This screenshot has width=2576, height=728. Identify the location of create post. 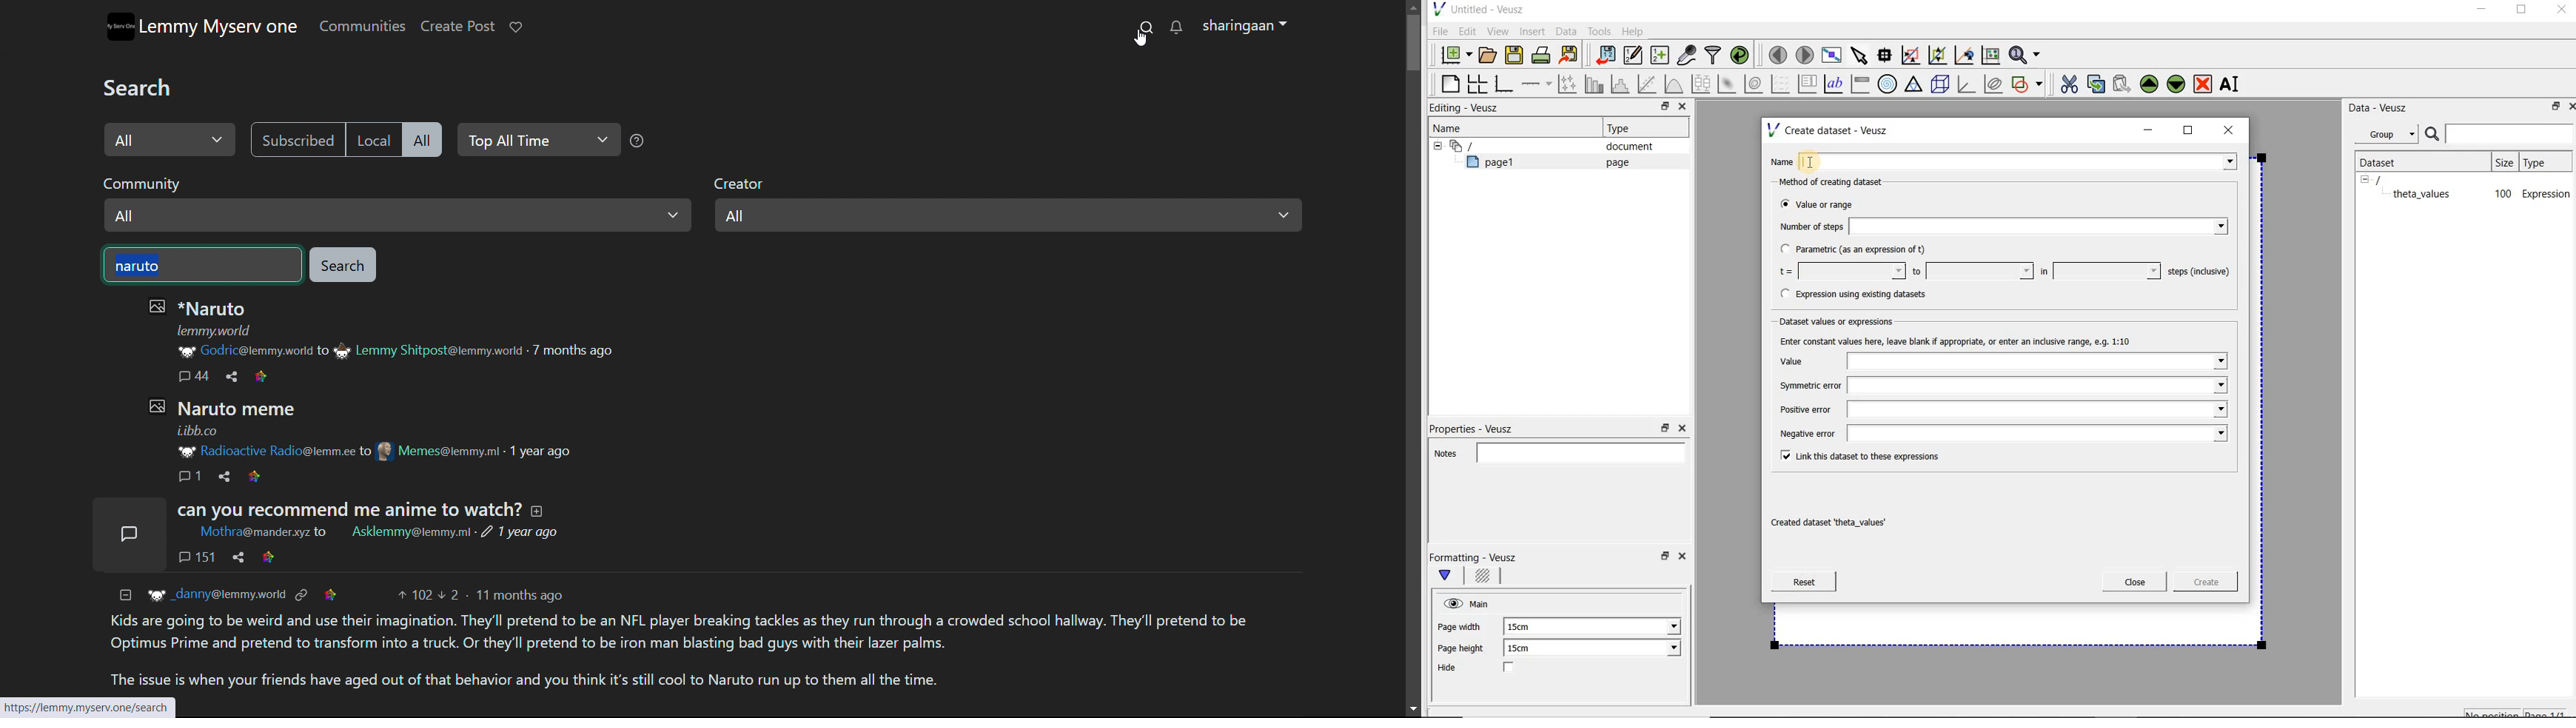
(457, 27).